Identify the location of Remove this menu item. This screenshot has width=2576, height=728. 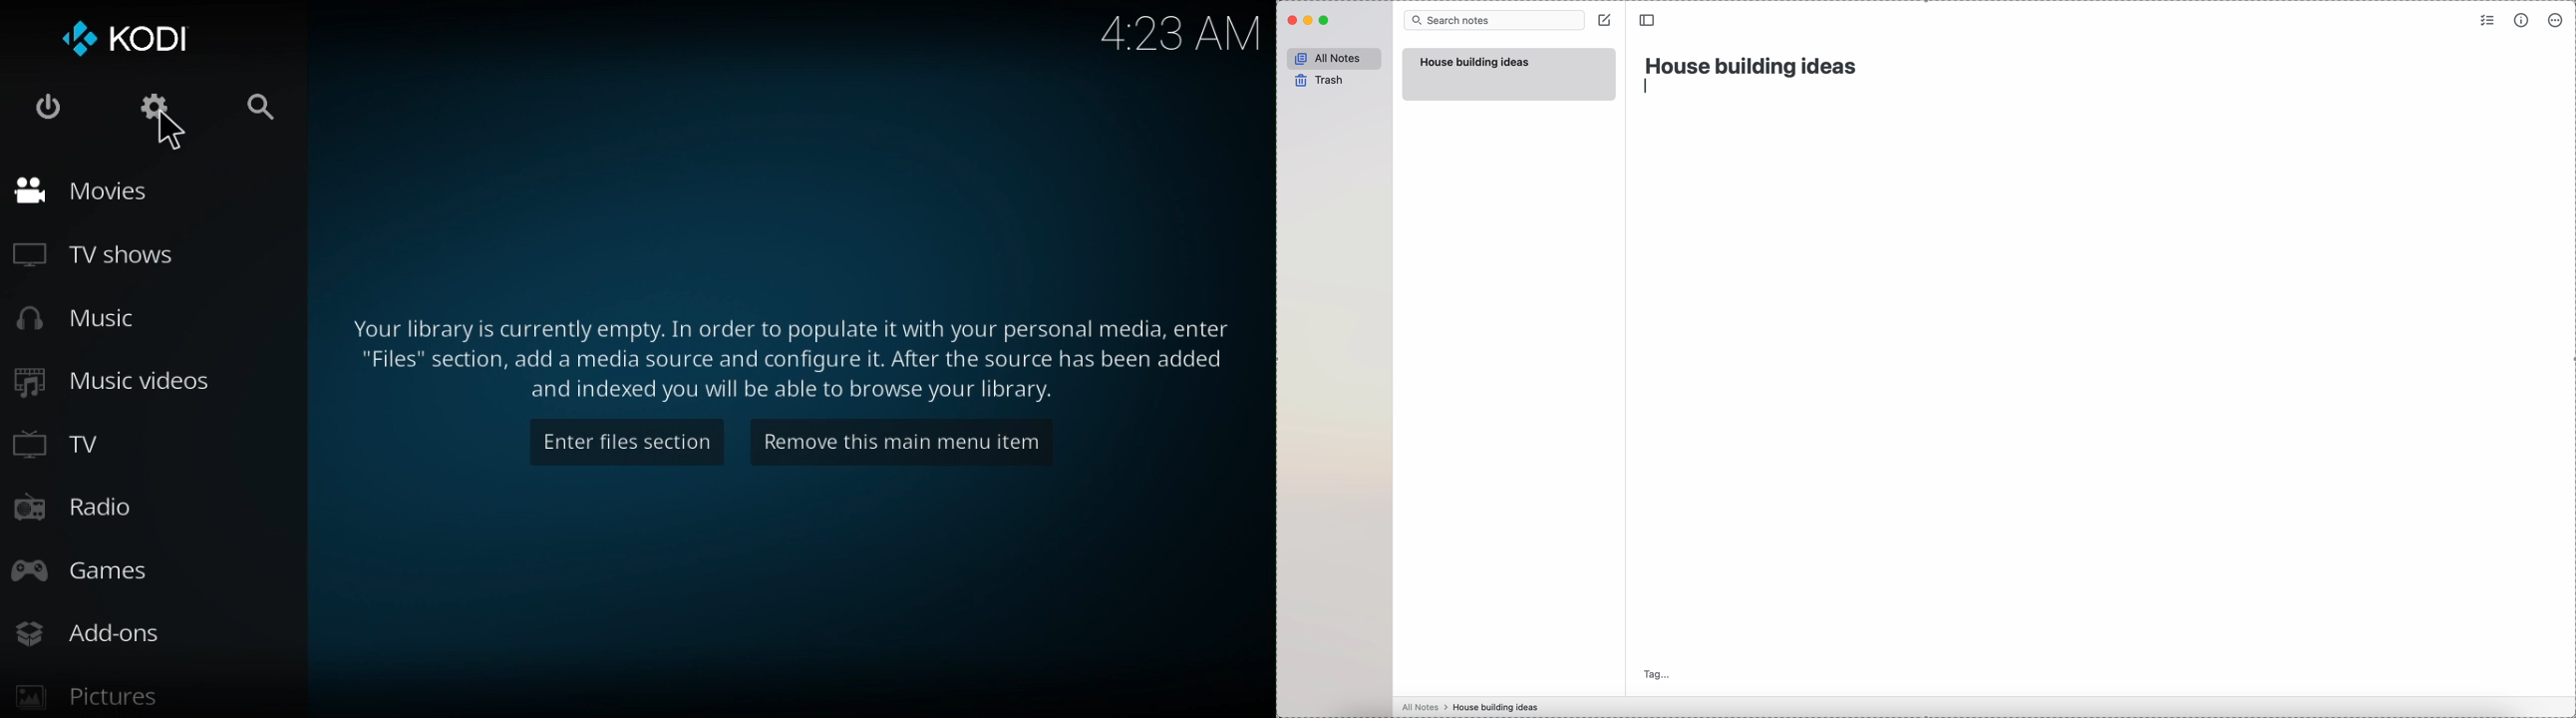
(894, 442).